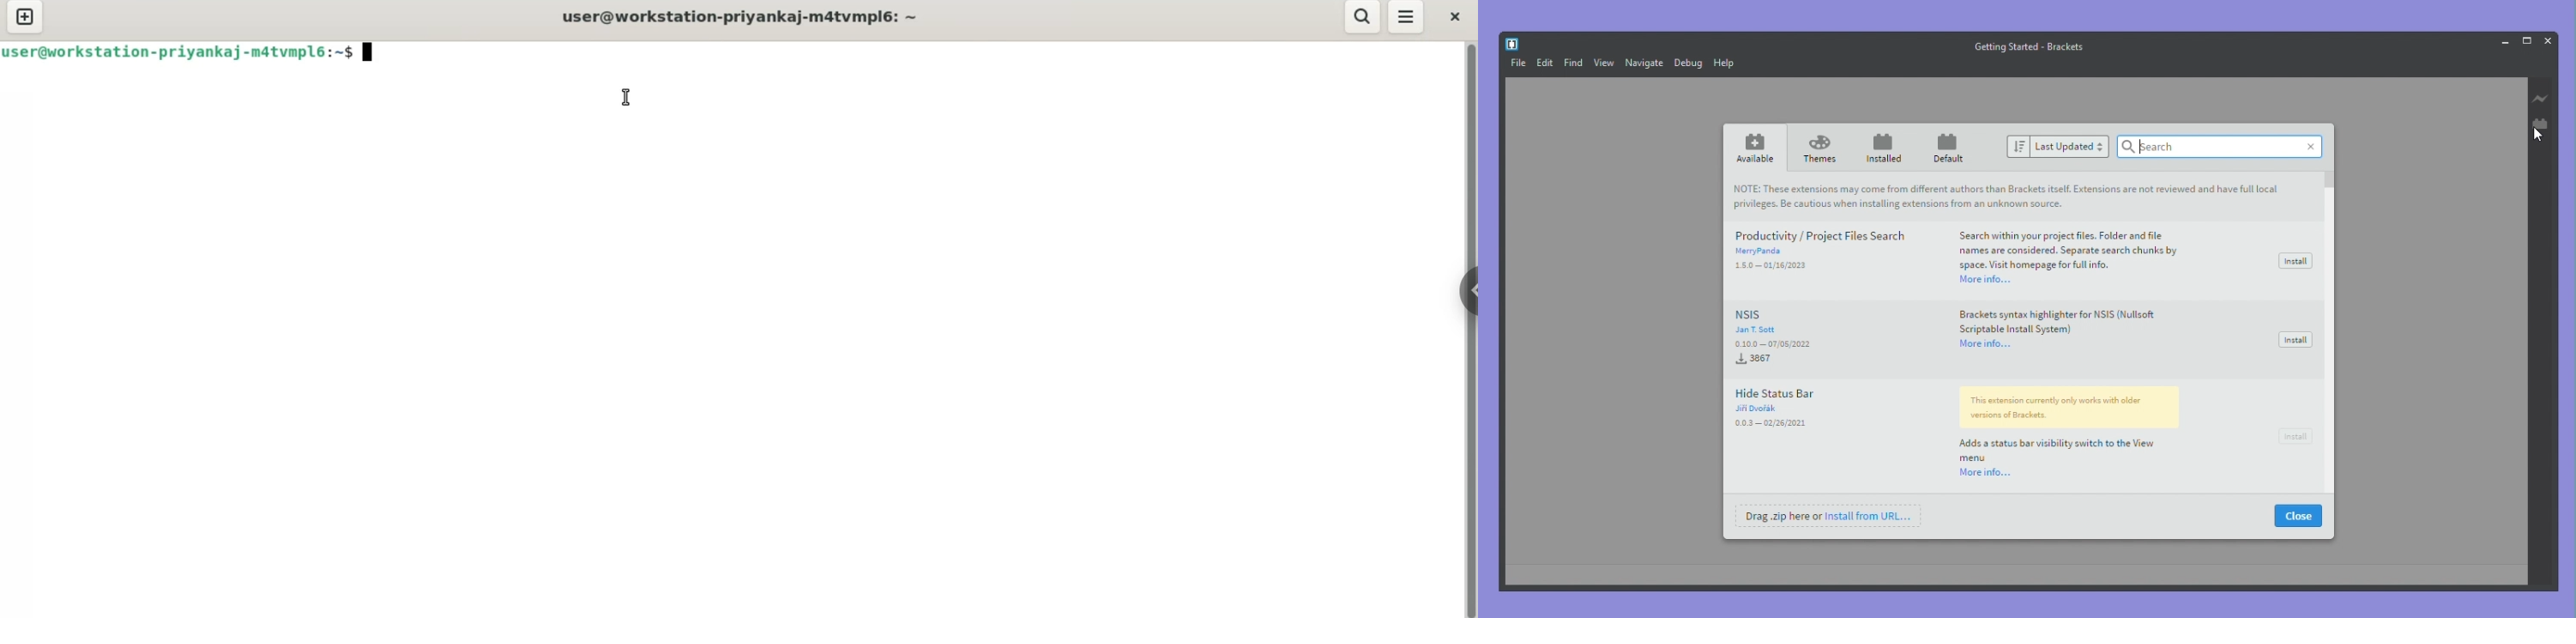 Image resolution: width=2576 pixels, height=644 pixels. Describe the element at coordinates (1984, 278) in the screenshot. I see `More info...` at that location.